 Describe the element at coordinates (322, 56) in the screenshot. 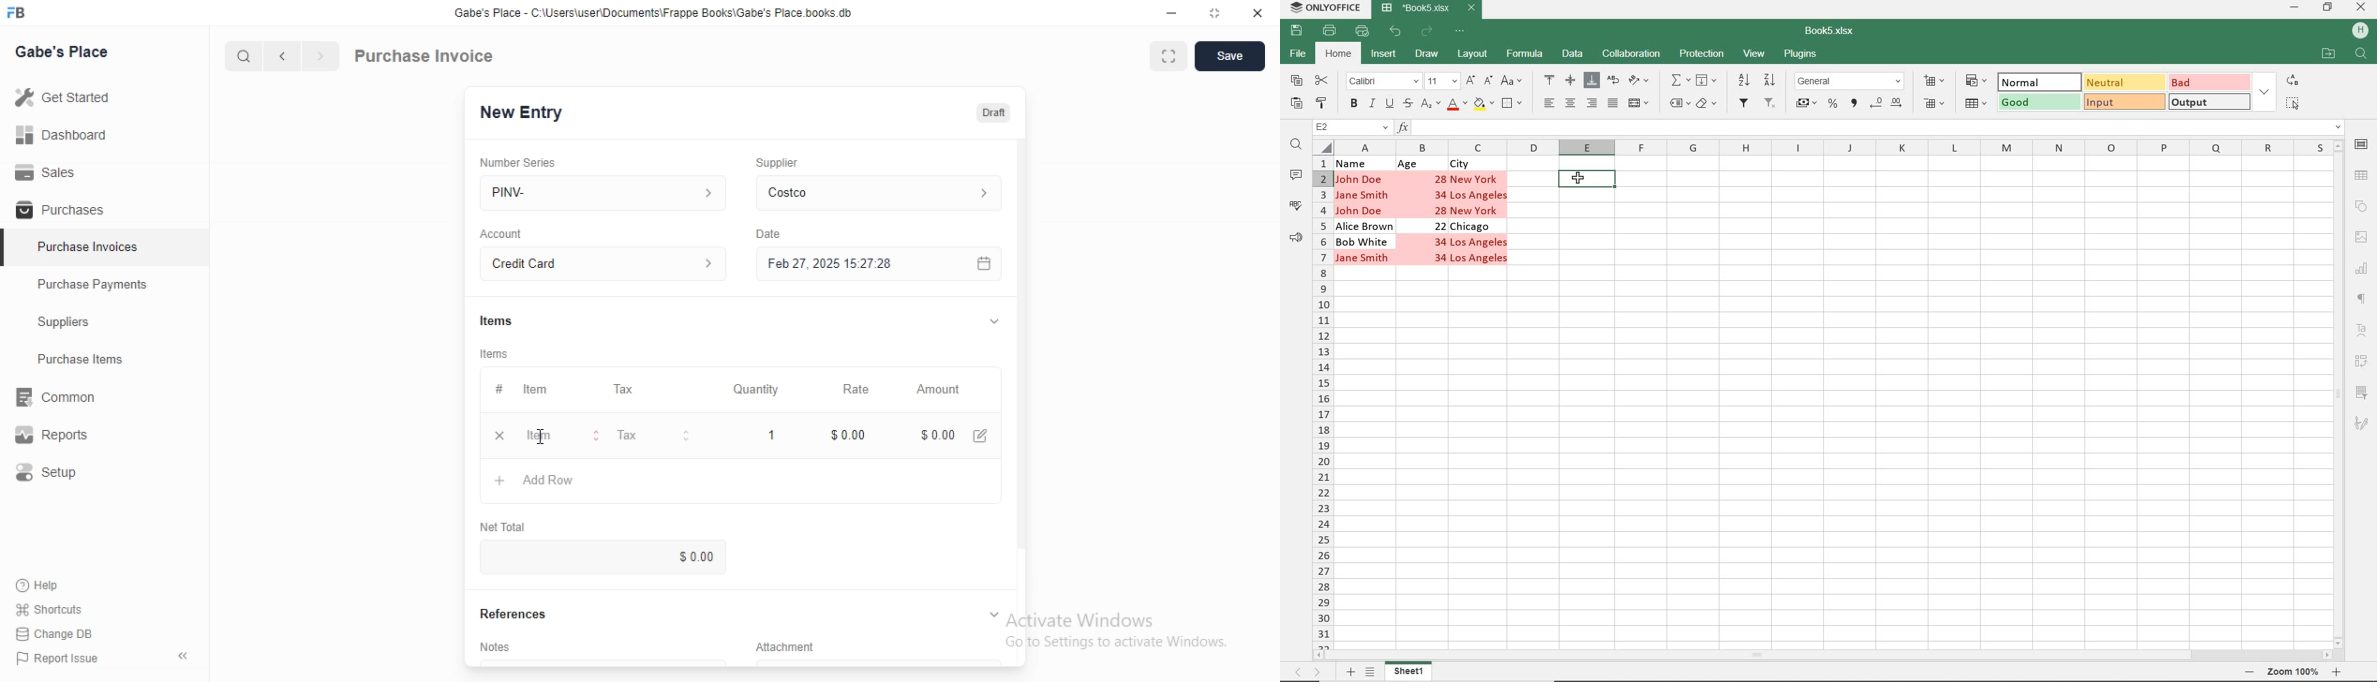

I see `Next` at that location.